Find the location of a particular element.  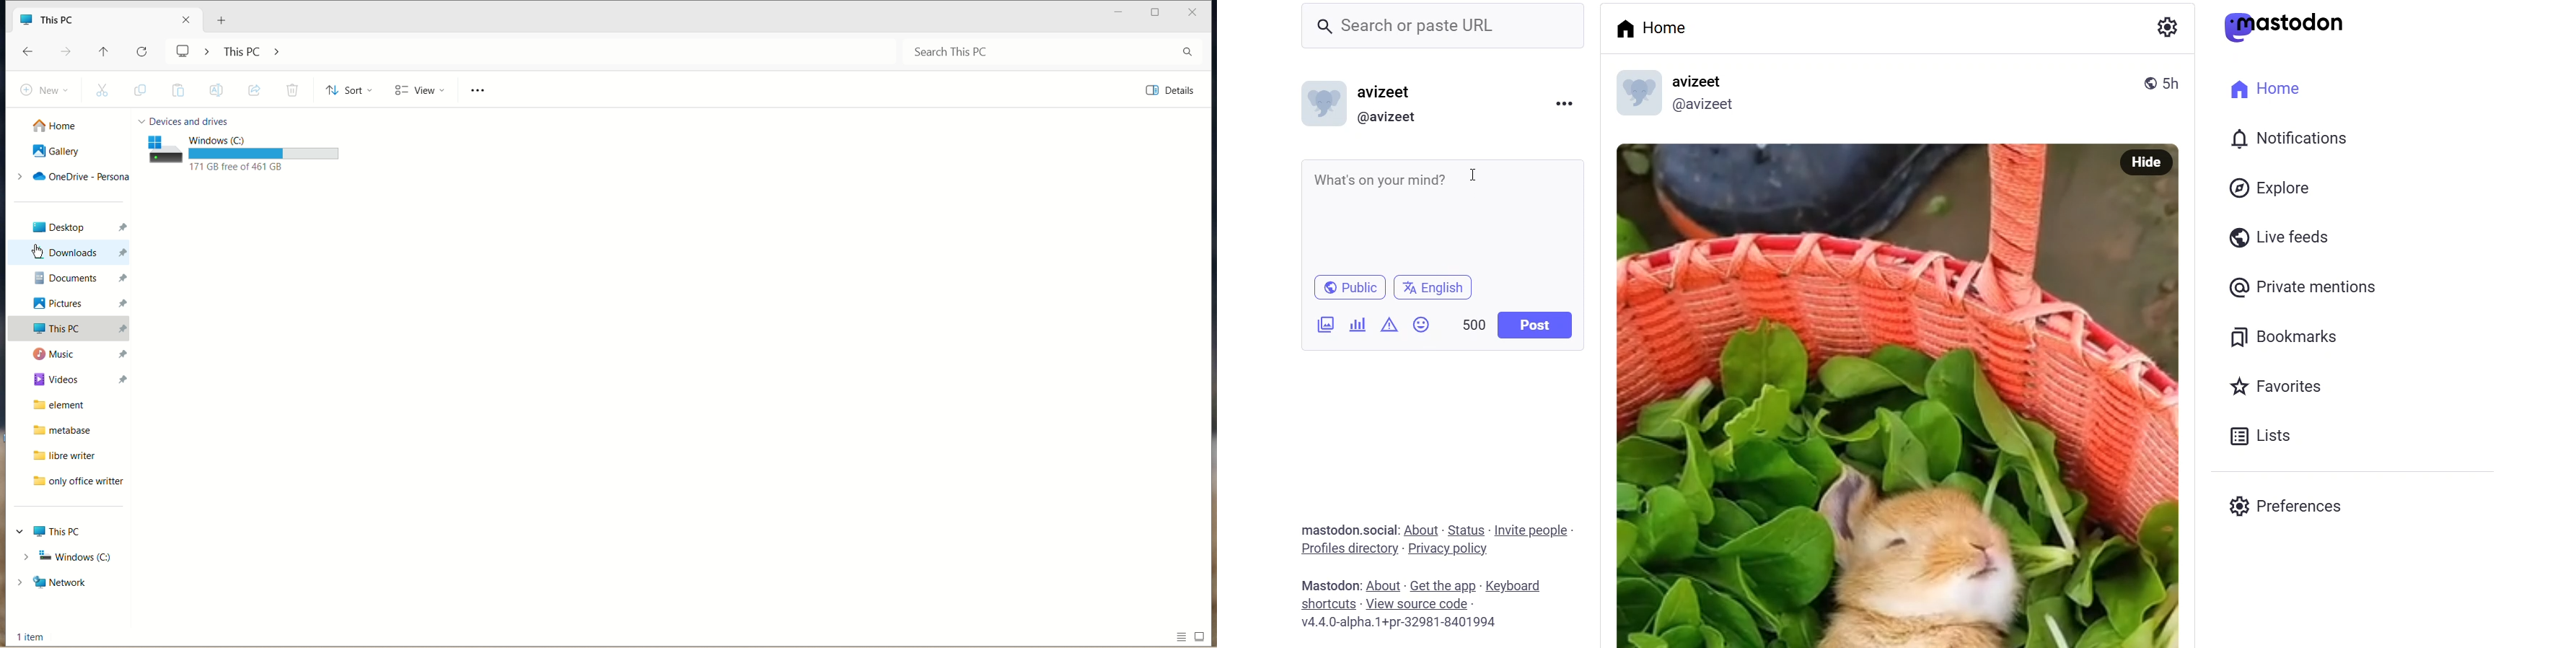

only office writer is located at coordinates (74, 483).